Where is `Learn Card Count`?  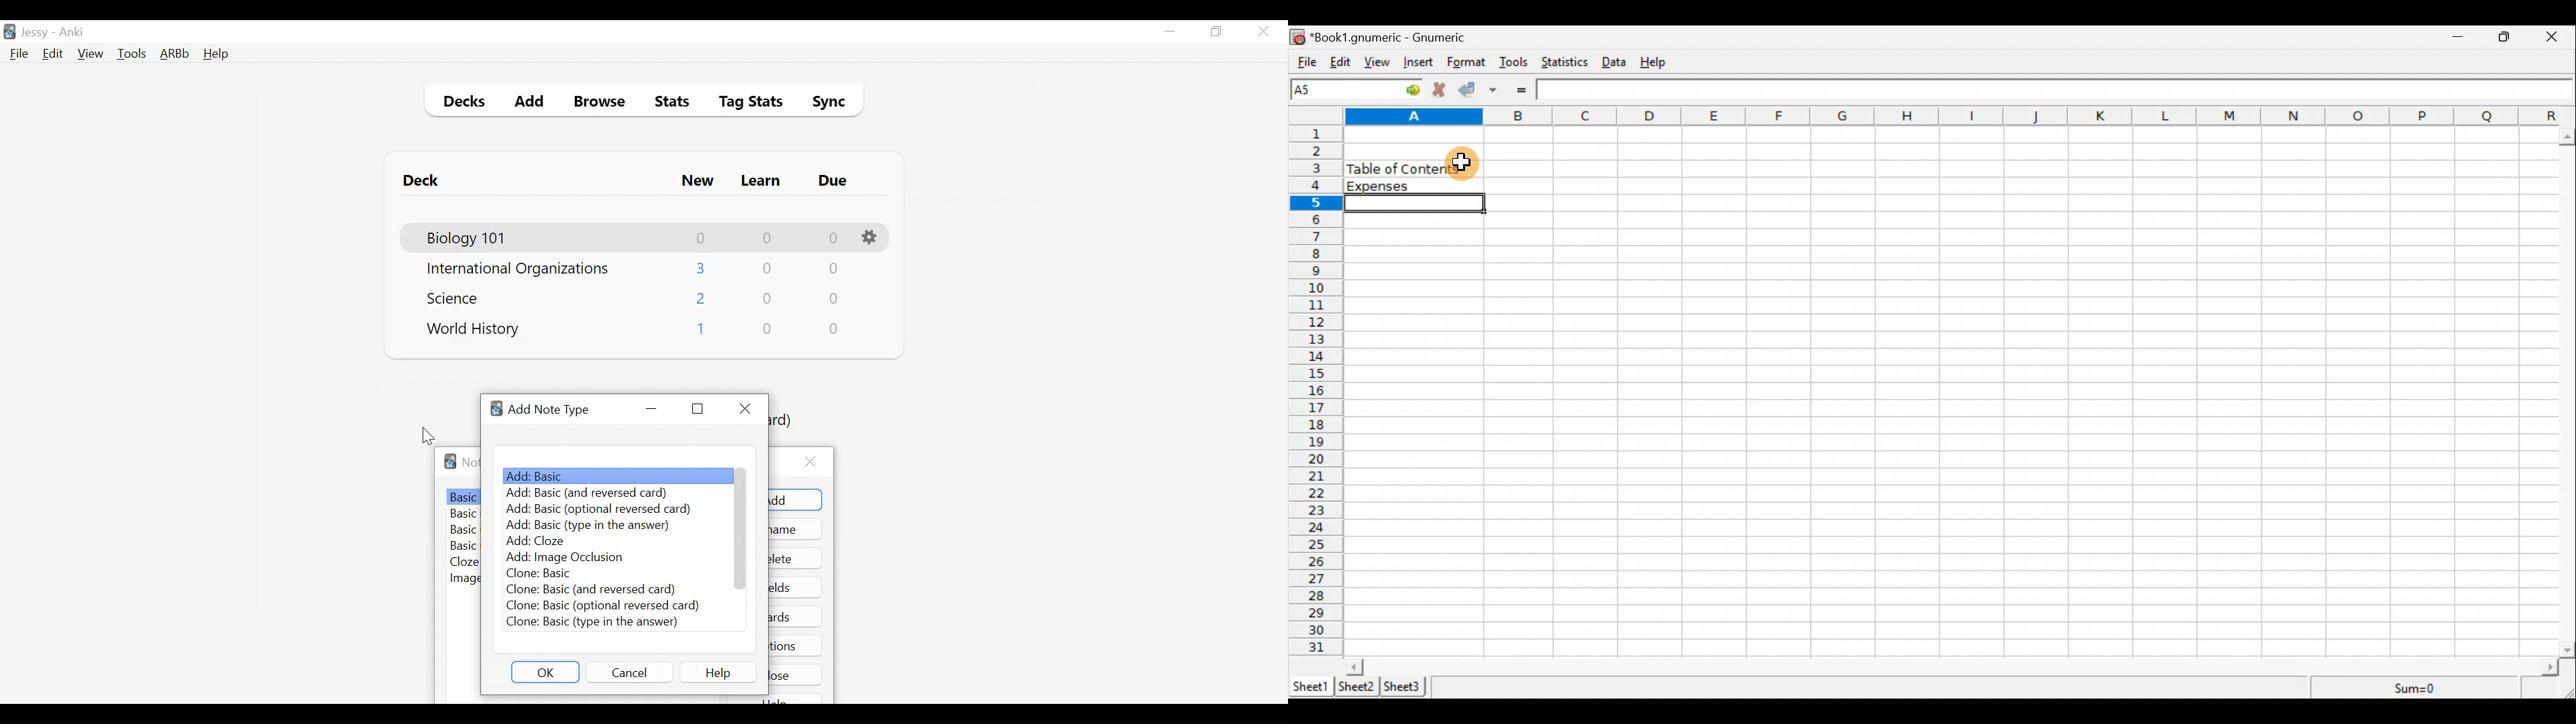 Learn Card Count is located at coordinates (768, 299).